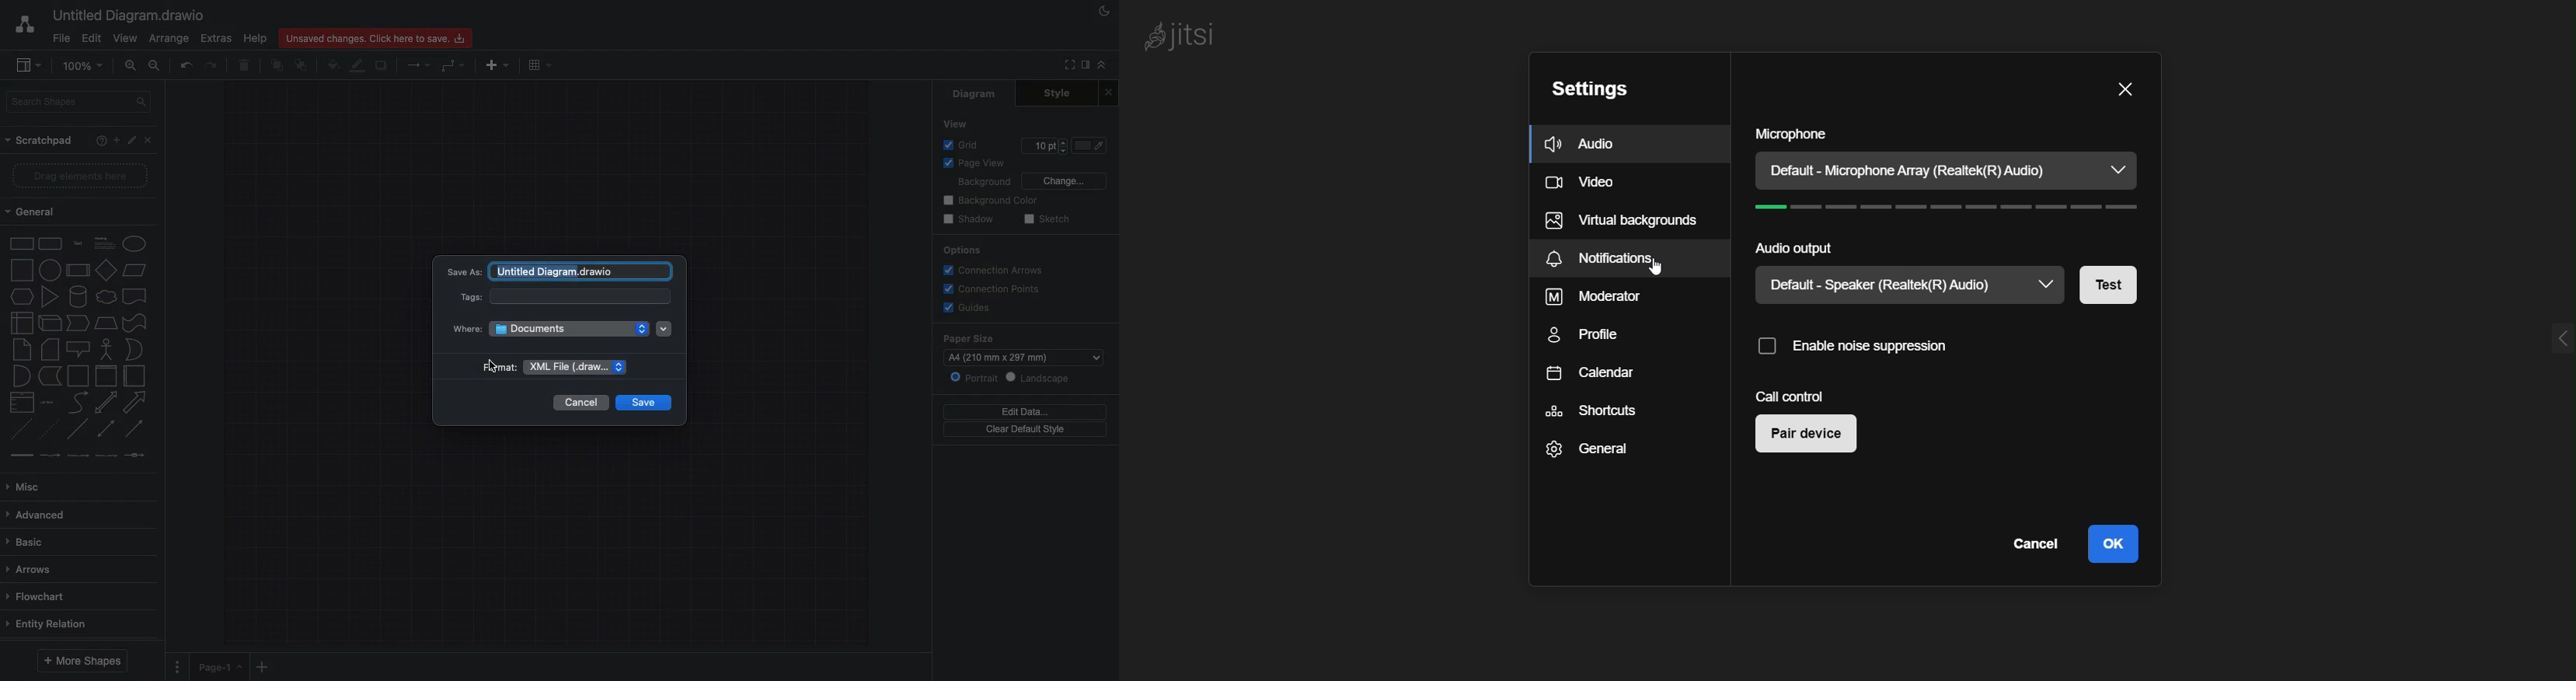  Describe the element at coordinates (580, 269) in the screenshot. I see `untitled diagram.draw.io` at that location.